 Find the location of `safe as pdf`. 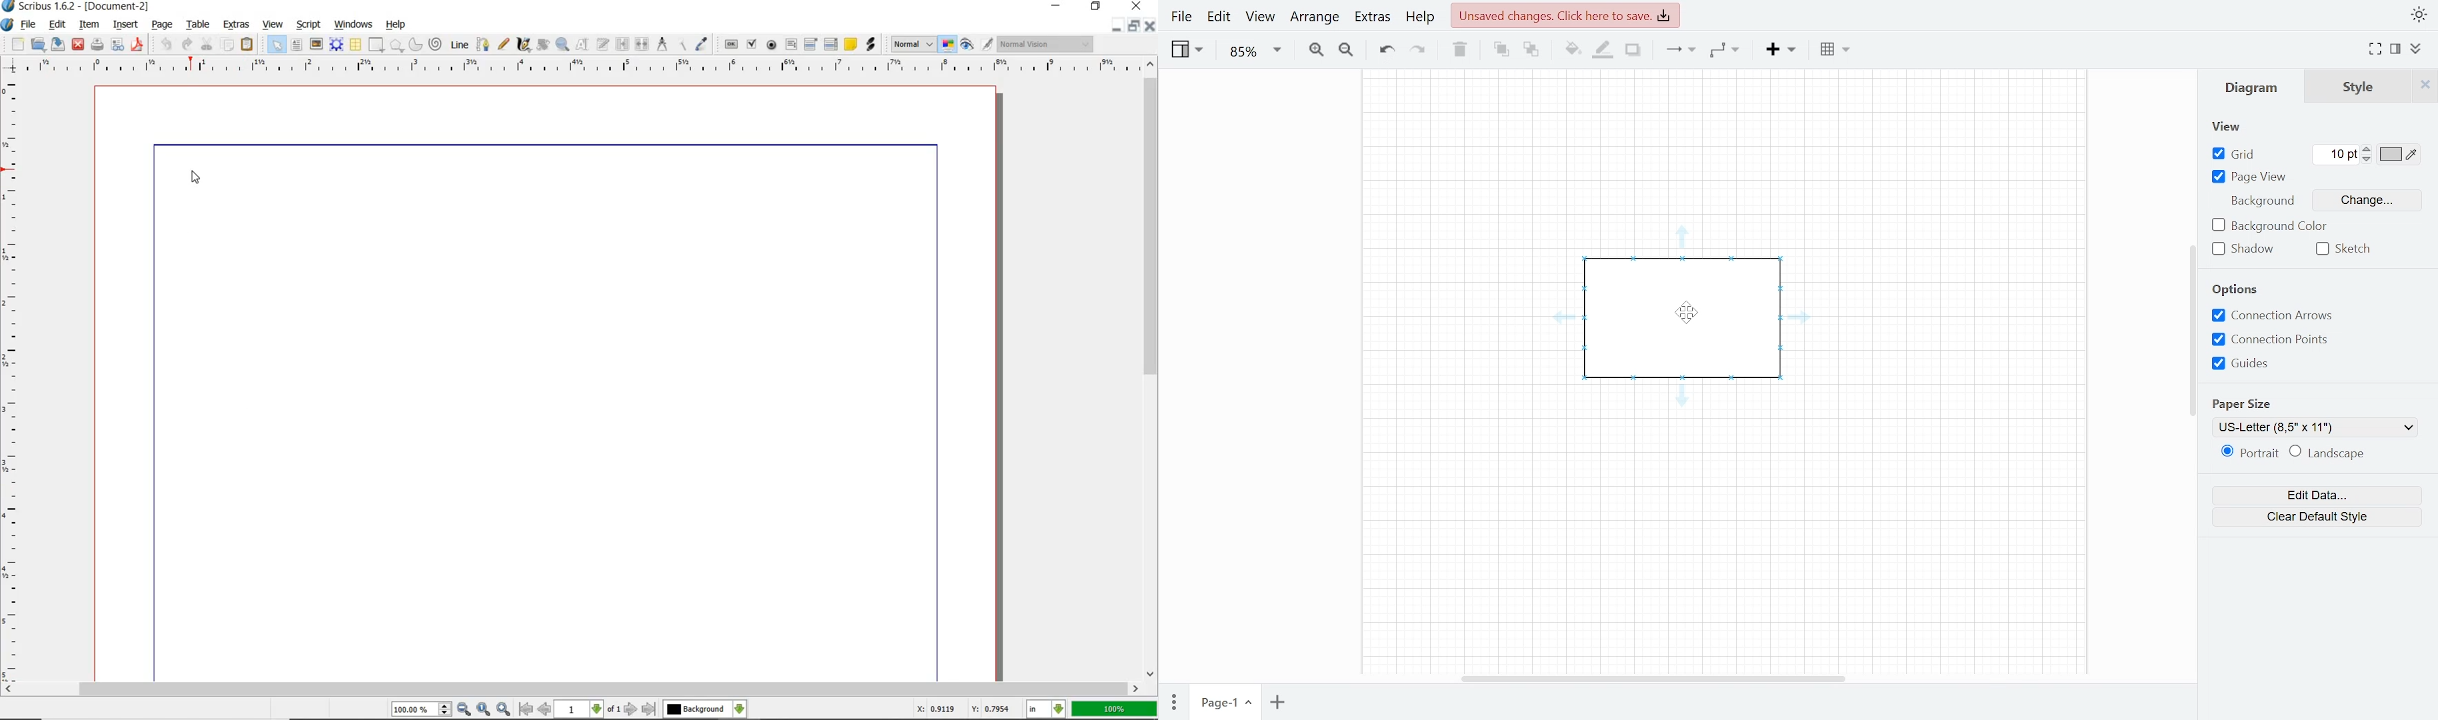

safe as pdf is located at coordinates (137, 45).